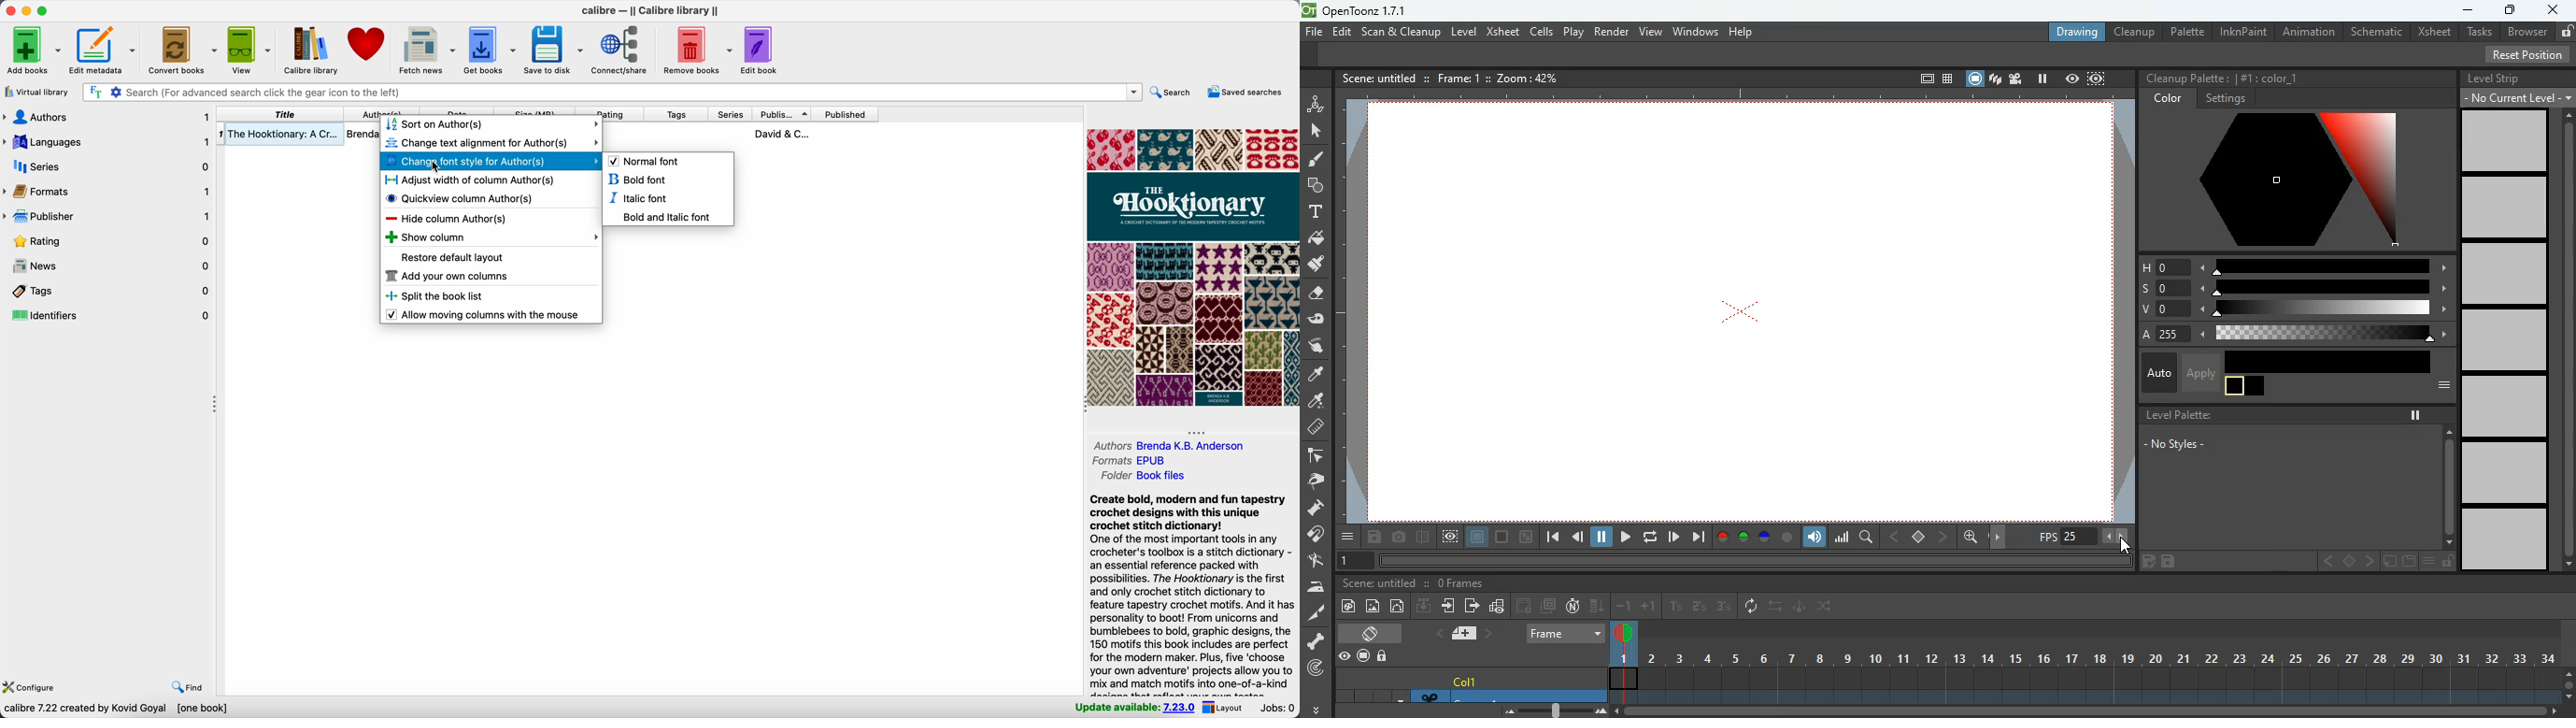  Describe the element at coordinates (646, 160) in the screenshot. I see `normal font` at that location.